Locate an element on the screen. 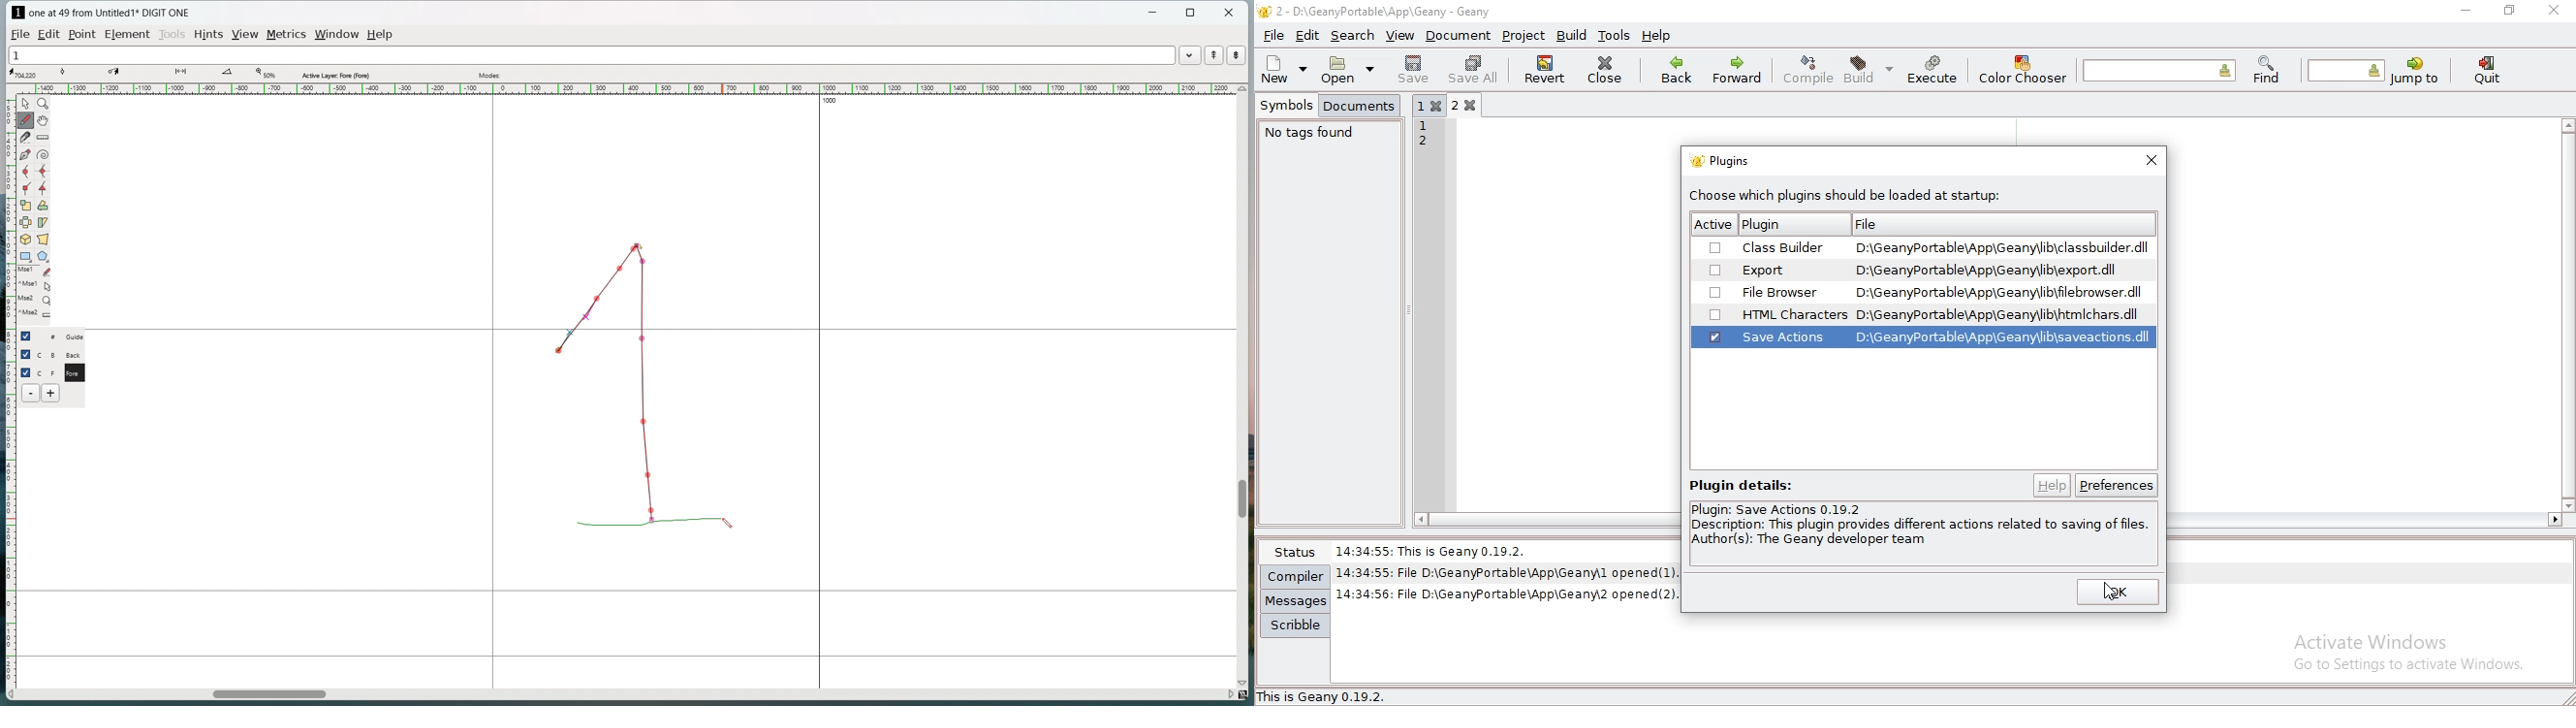 This screenshot has width=2576, height=728. metrics is located at coordinates (288, 35).